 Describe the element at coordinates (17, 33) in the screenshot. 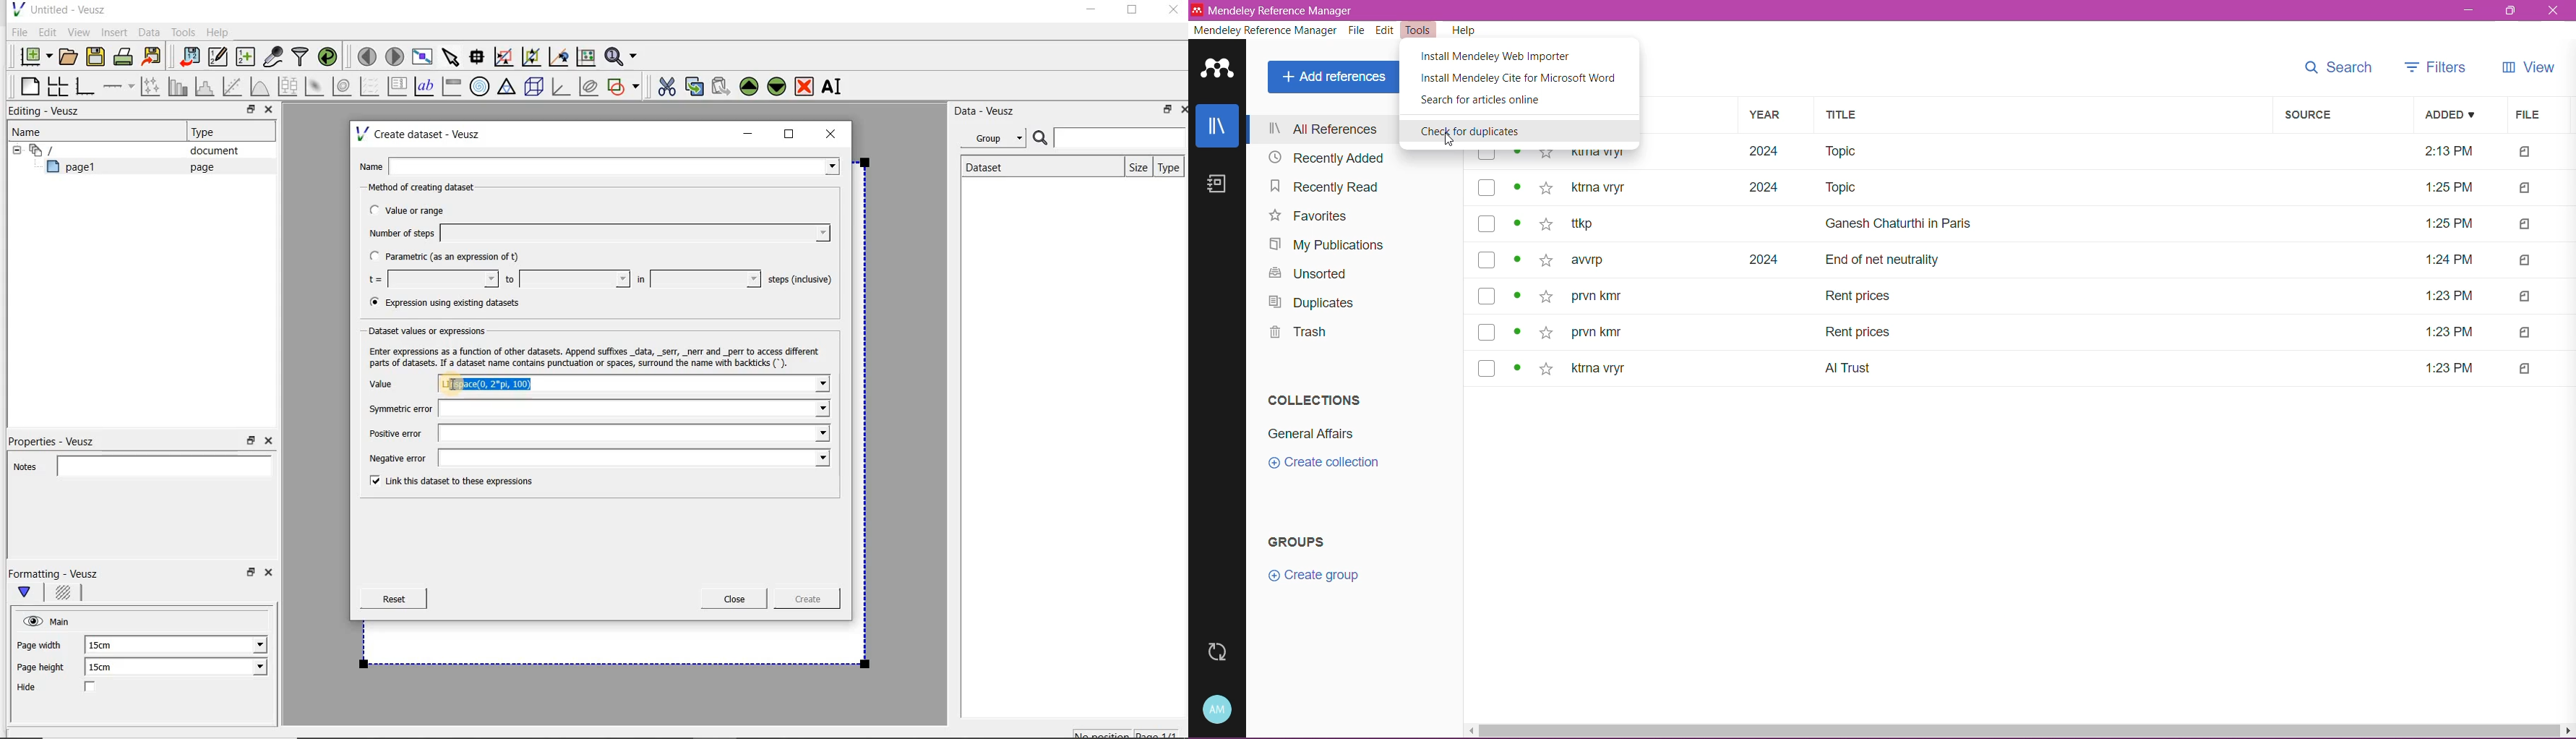

I see `File` at that location.